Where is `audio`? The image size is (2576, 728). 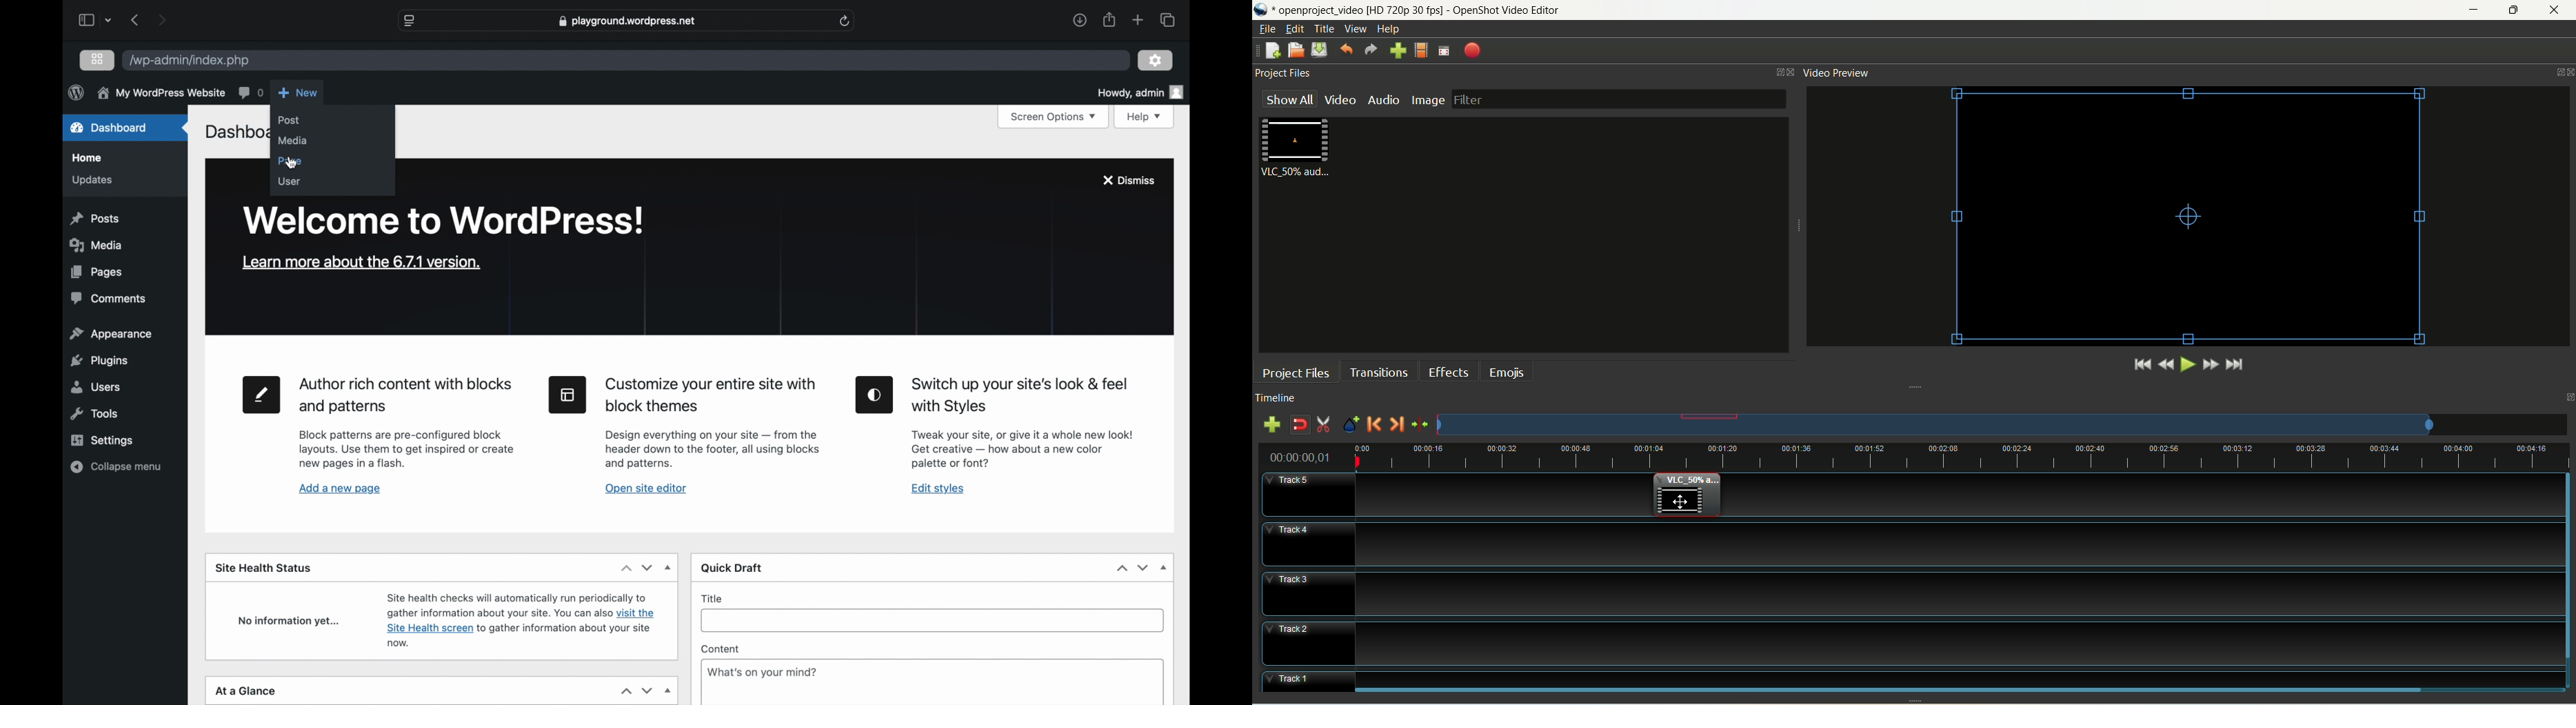
audio is located at coordinates (1382, 100).